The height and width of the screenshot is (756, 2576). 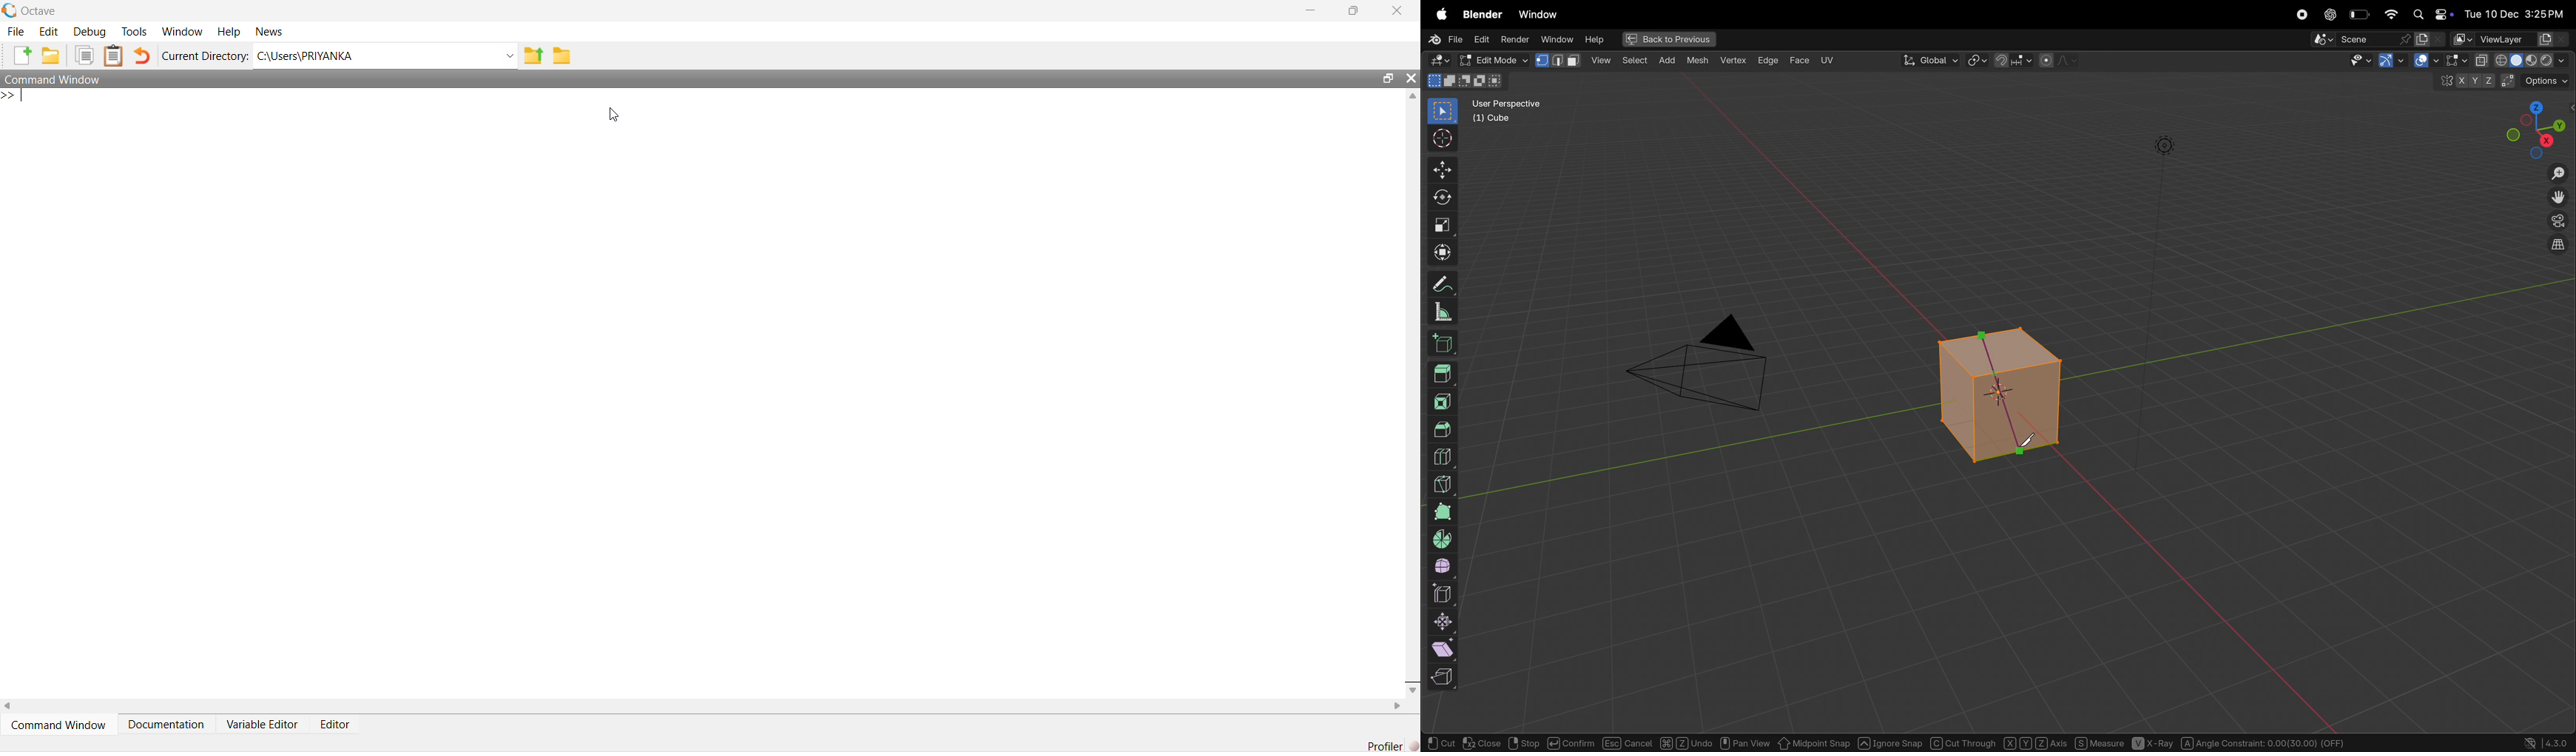 What do you see at coordinates (1602, 60) in the screenshot?
I see `select` at bounding box center [1602, 60].